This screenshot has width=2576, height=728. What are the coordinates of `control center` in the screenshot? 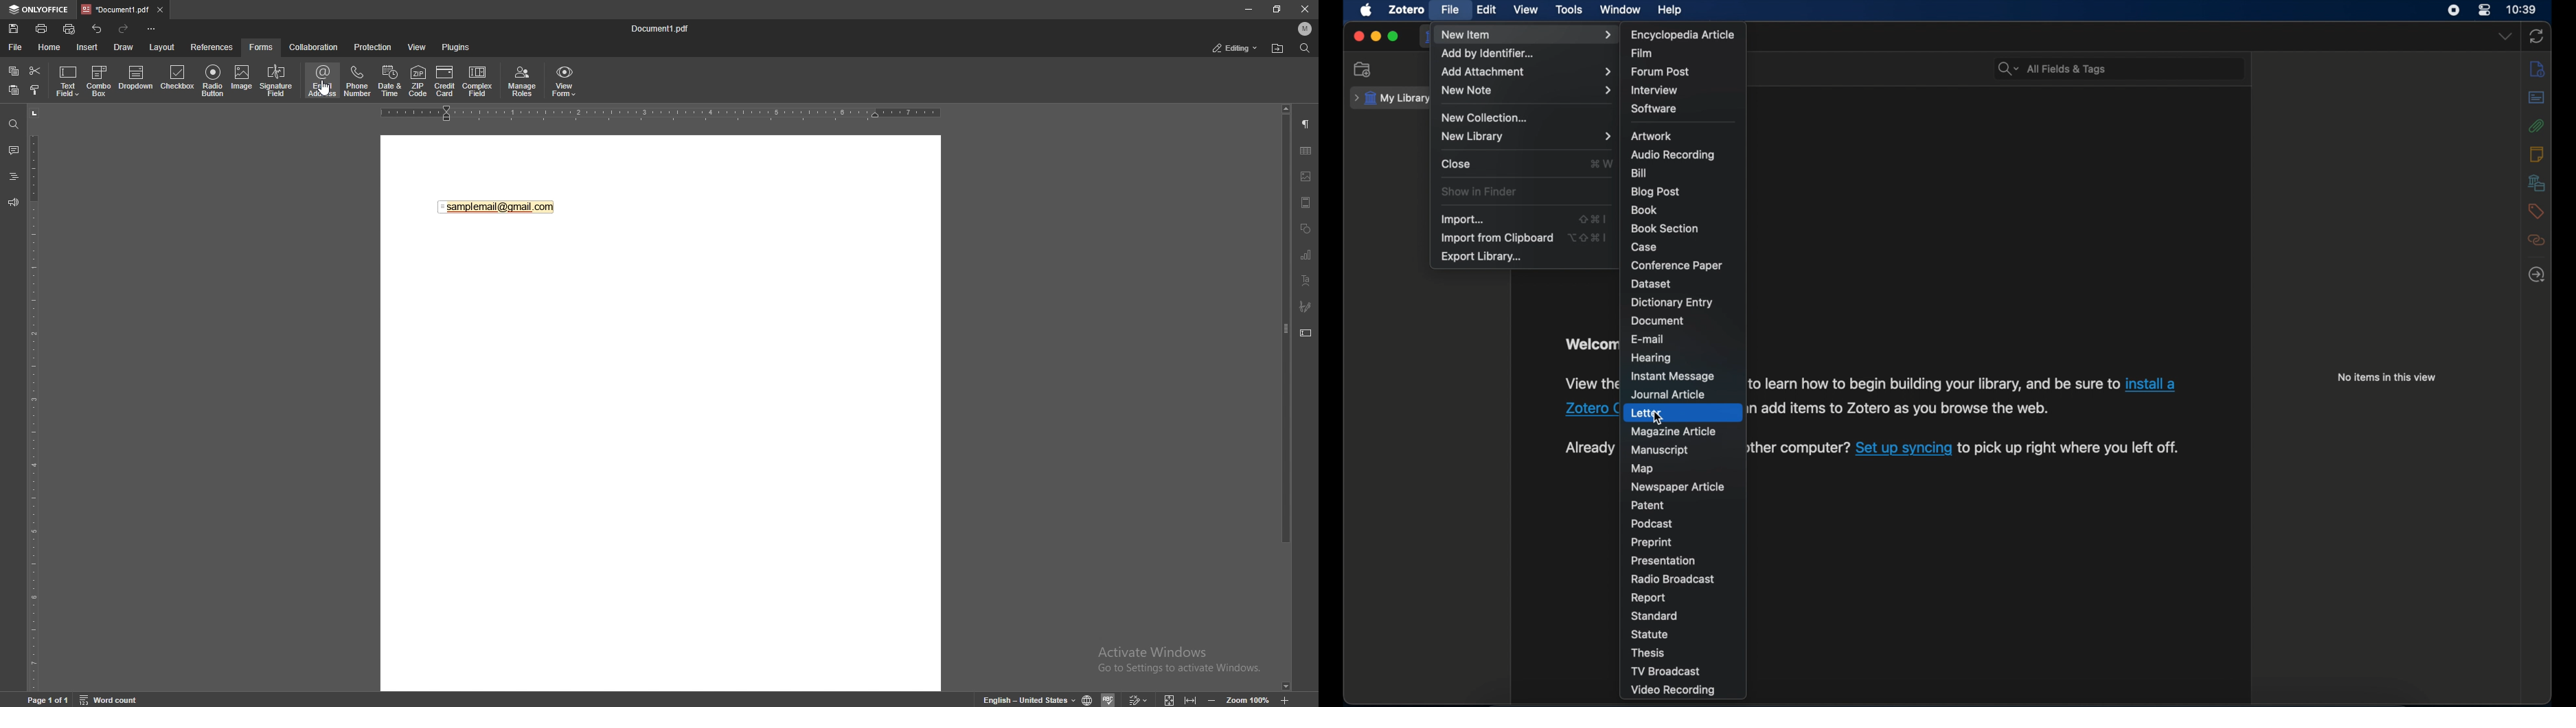 It's located at (2484, 9).